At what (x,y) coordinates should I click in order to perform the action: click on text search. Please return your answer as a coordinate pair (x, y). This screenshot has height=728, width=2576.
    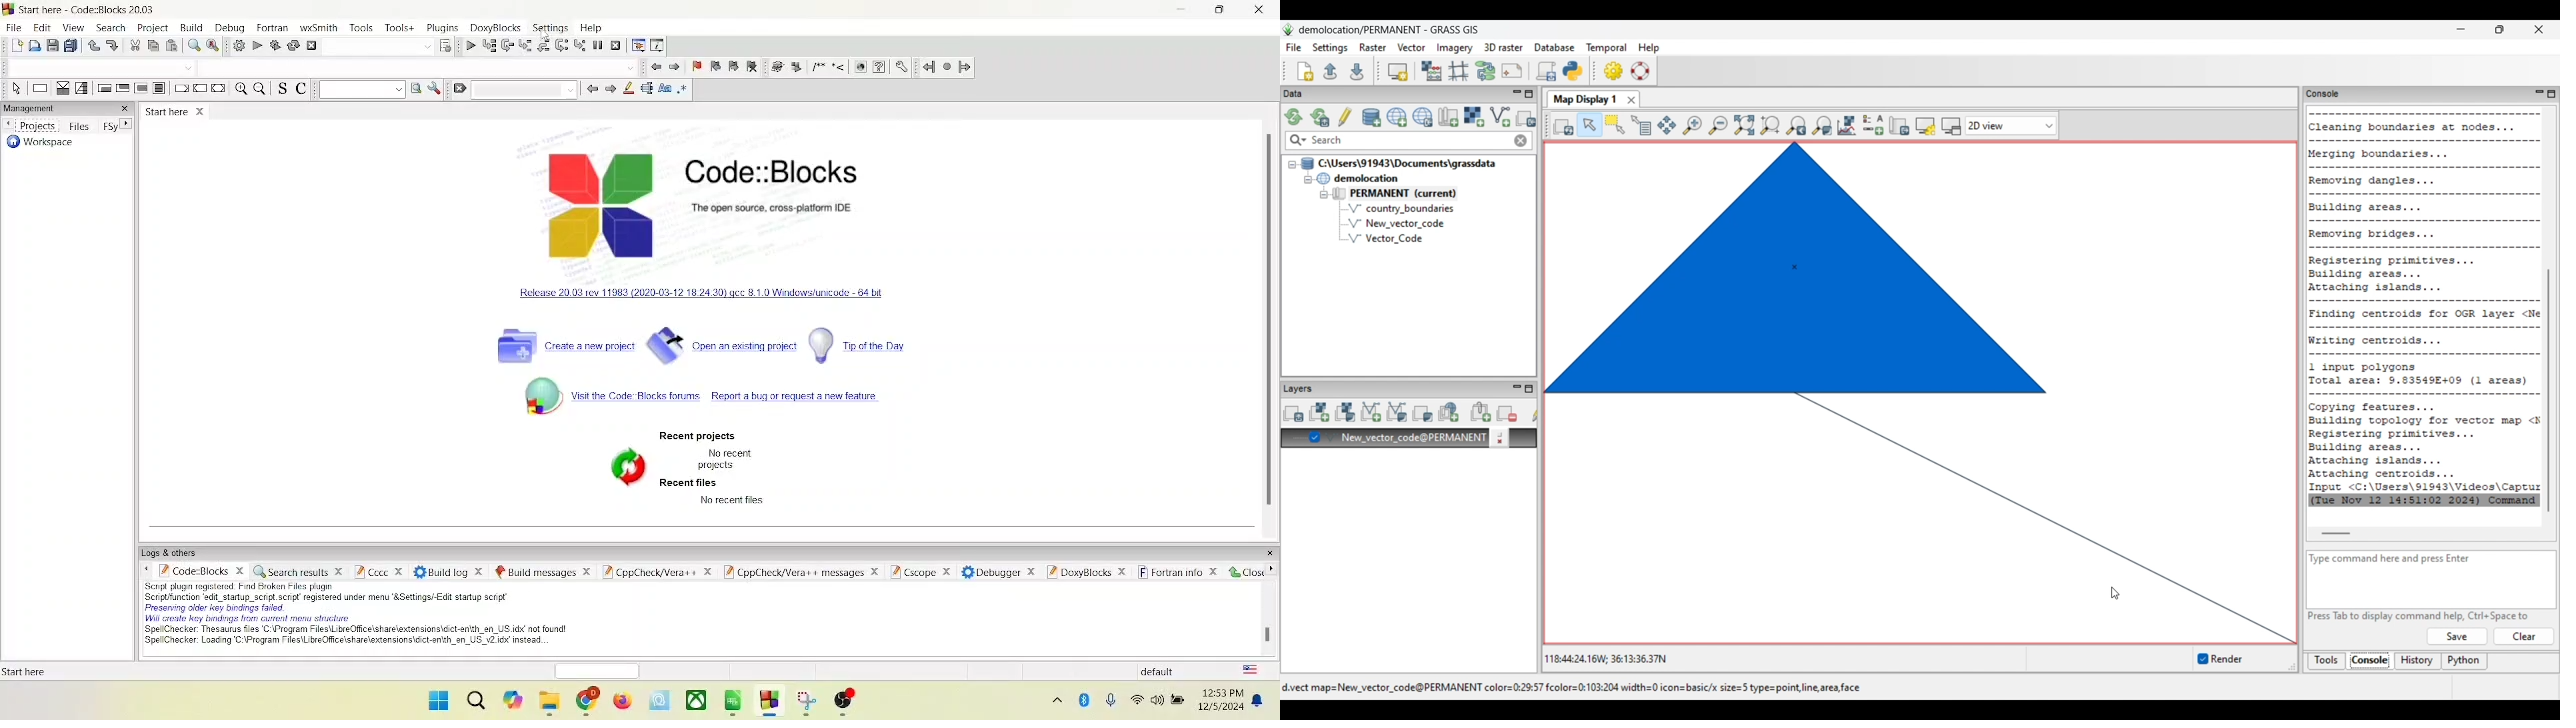
    Looking at the image, I should click on (359, 91).